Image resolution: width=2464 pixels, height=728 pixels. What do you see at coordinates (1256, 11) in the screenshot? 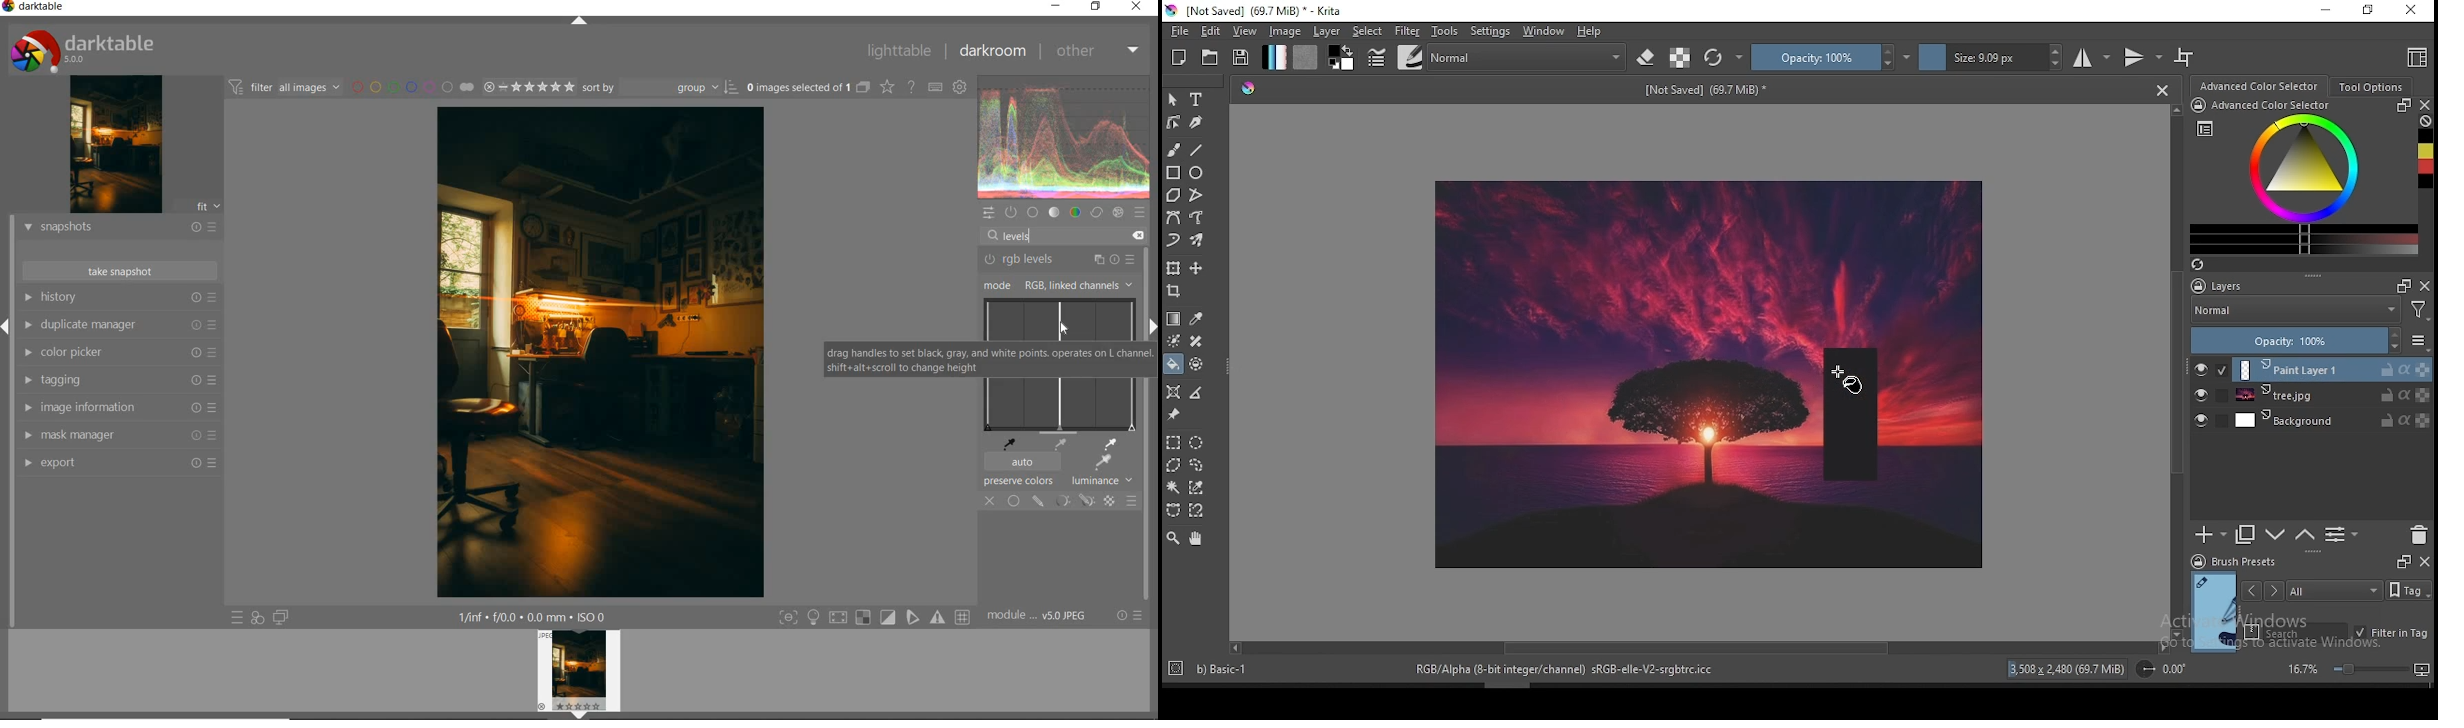
I see `icon and file name` at bounding box center [1256, 11].